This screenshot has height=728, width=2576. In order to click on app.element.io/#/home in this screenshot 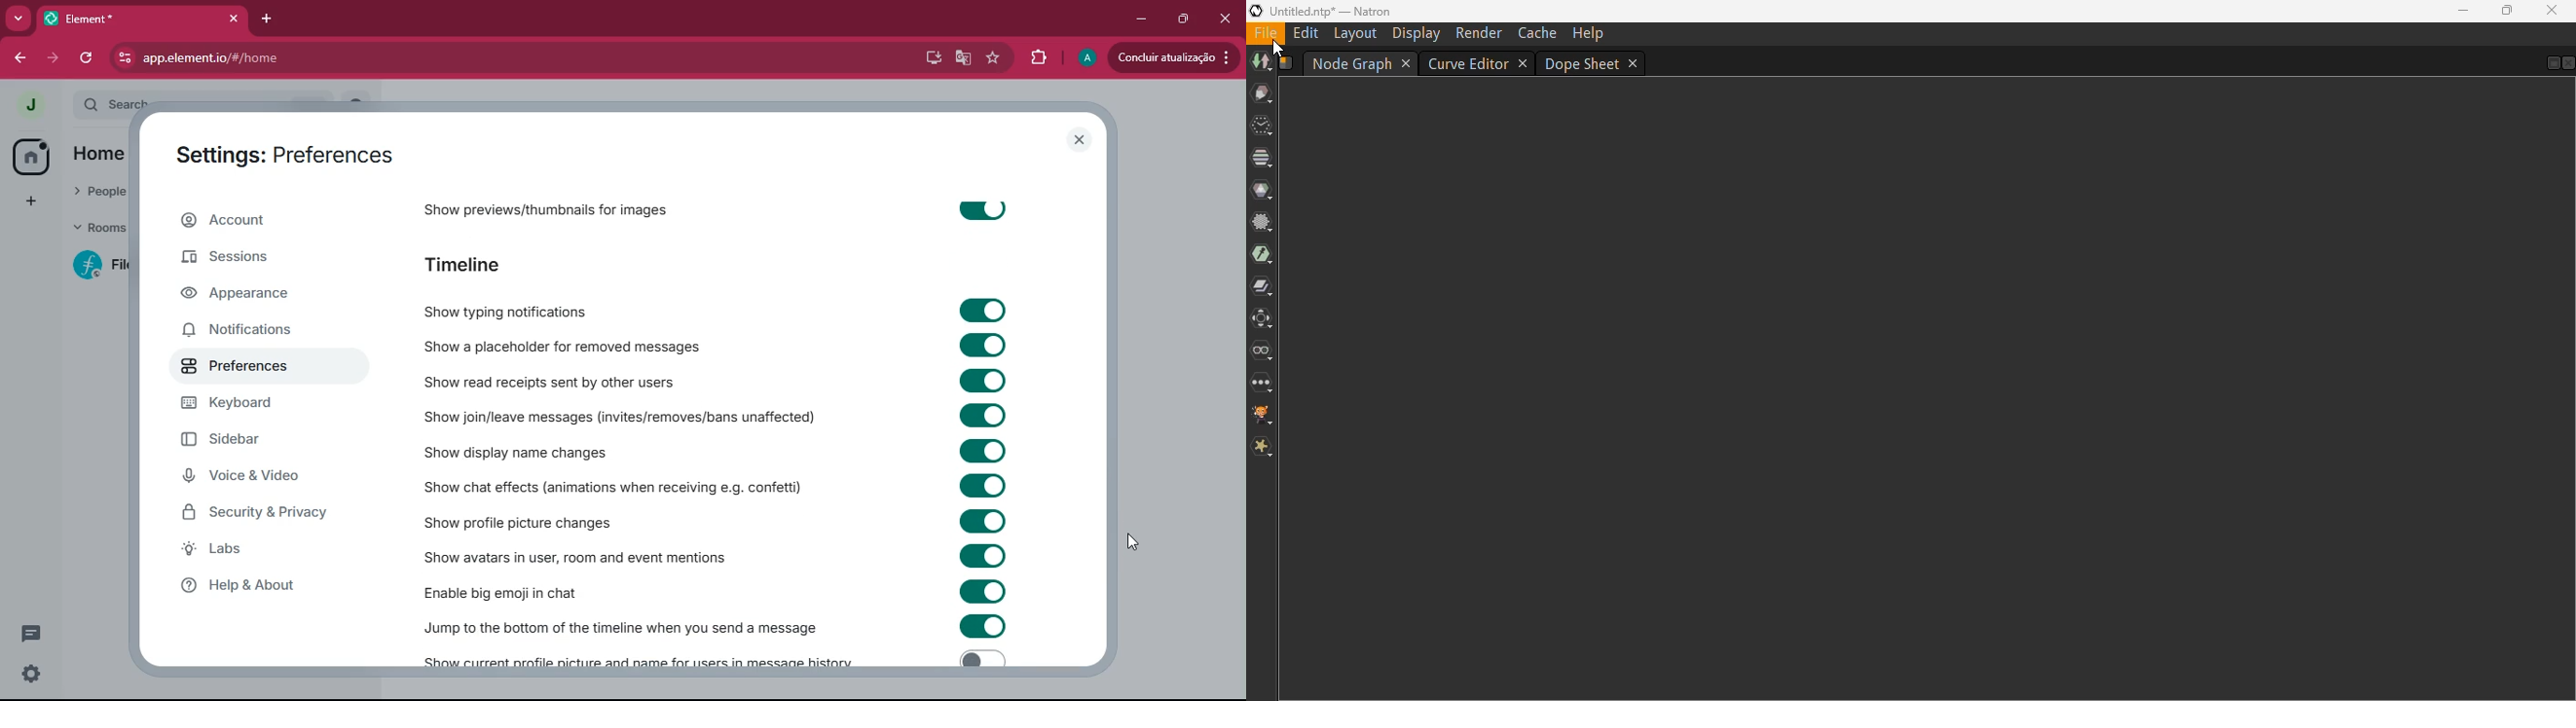, I will do `click(299, 58)`.